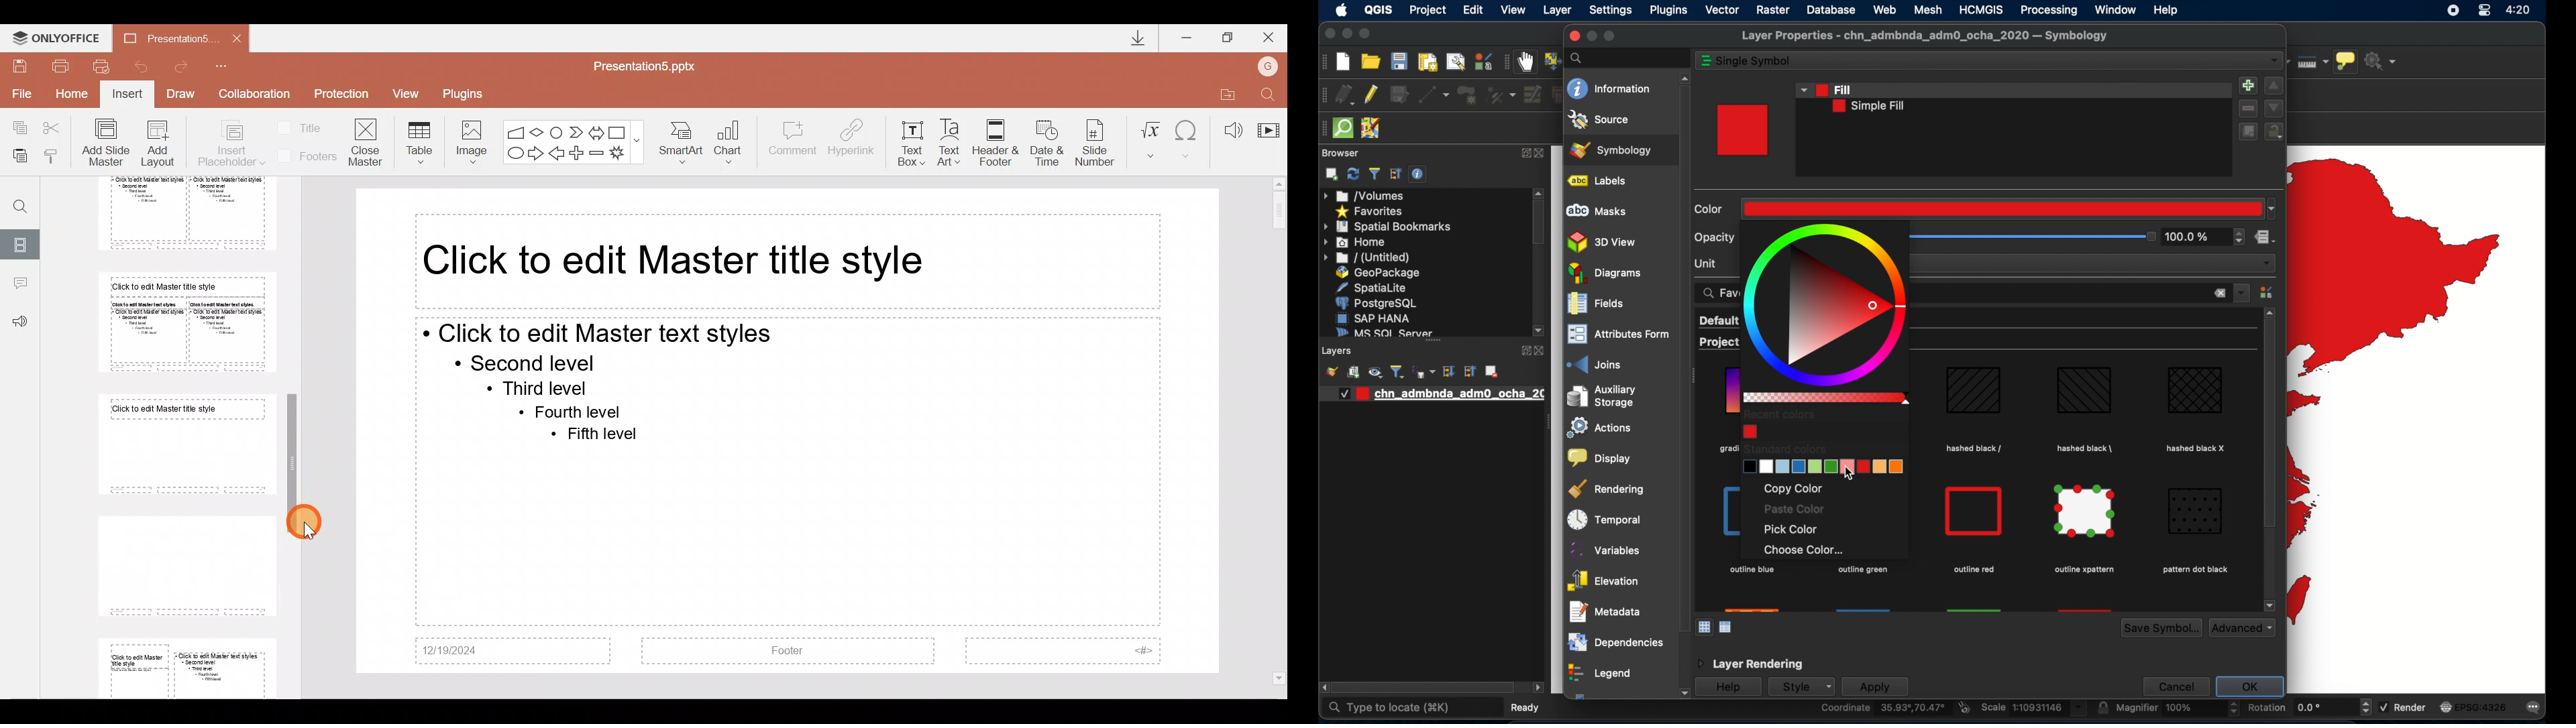 This screenshot has height=728, width=2576. Describe the element at coordinates (254, 94) in the screenshot. I see `Collaboration` at that location.